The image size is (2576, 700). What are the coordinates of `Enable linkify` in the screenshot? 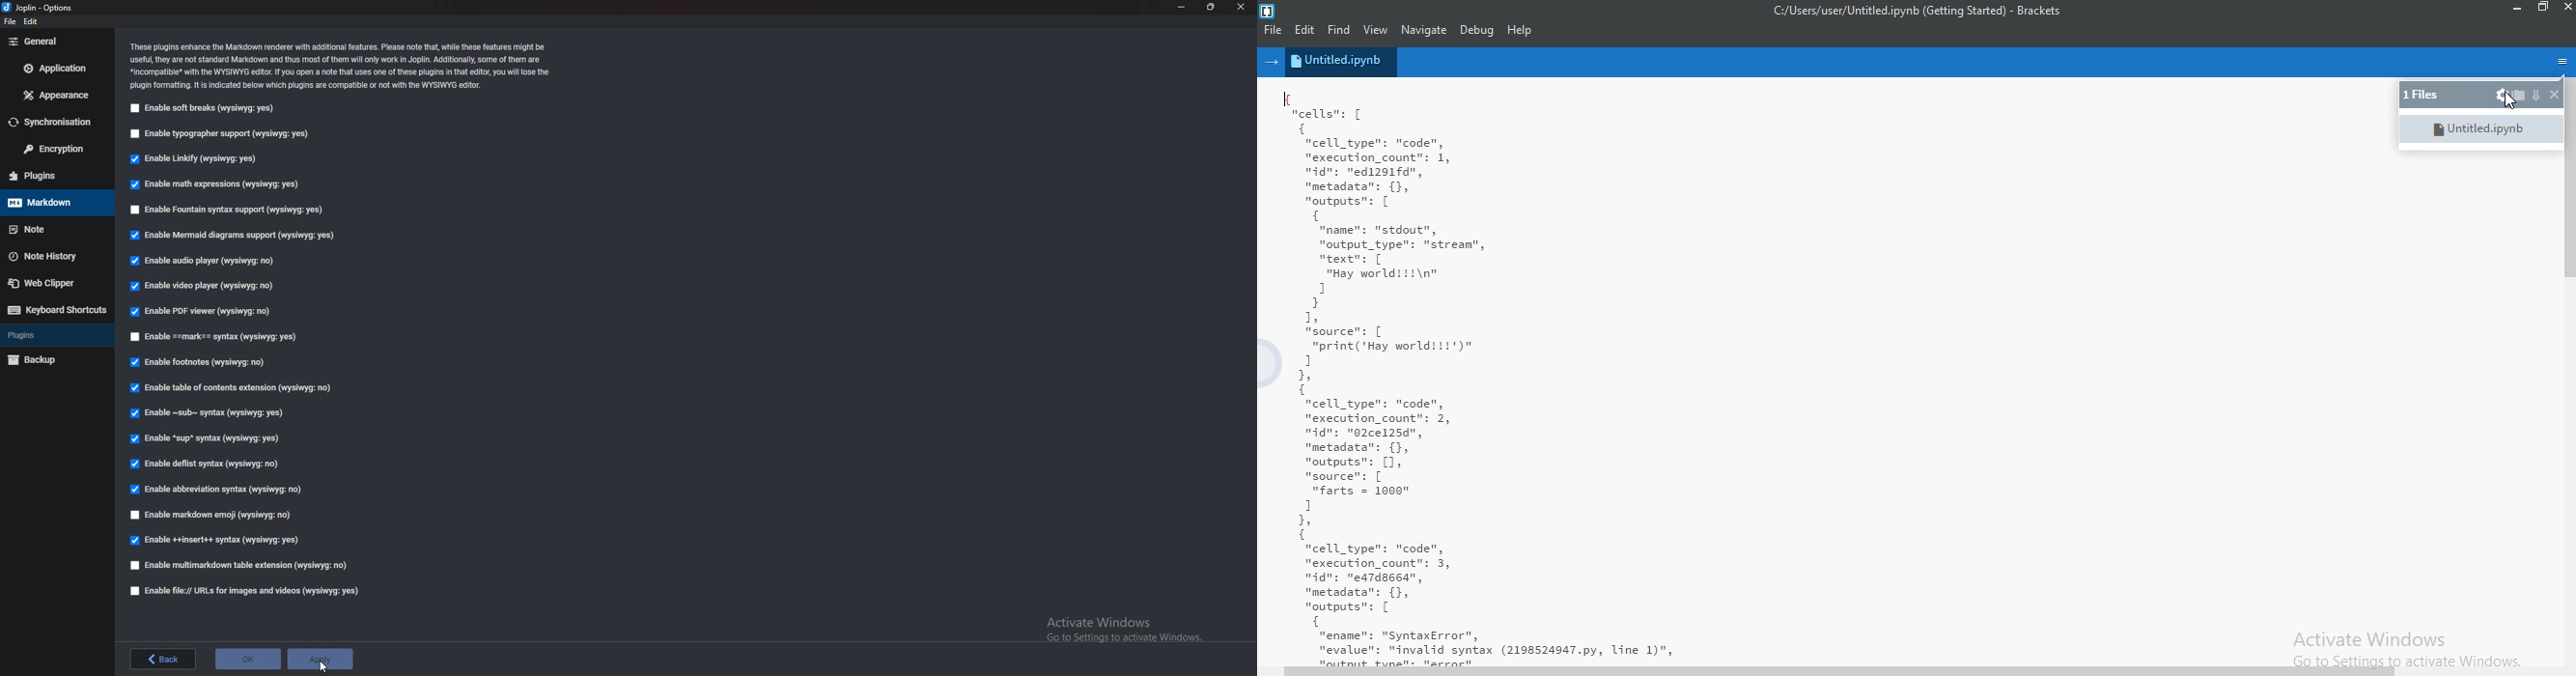 It's located at (196, 159).